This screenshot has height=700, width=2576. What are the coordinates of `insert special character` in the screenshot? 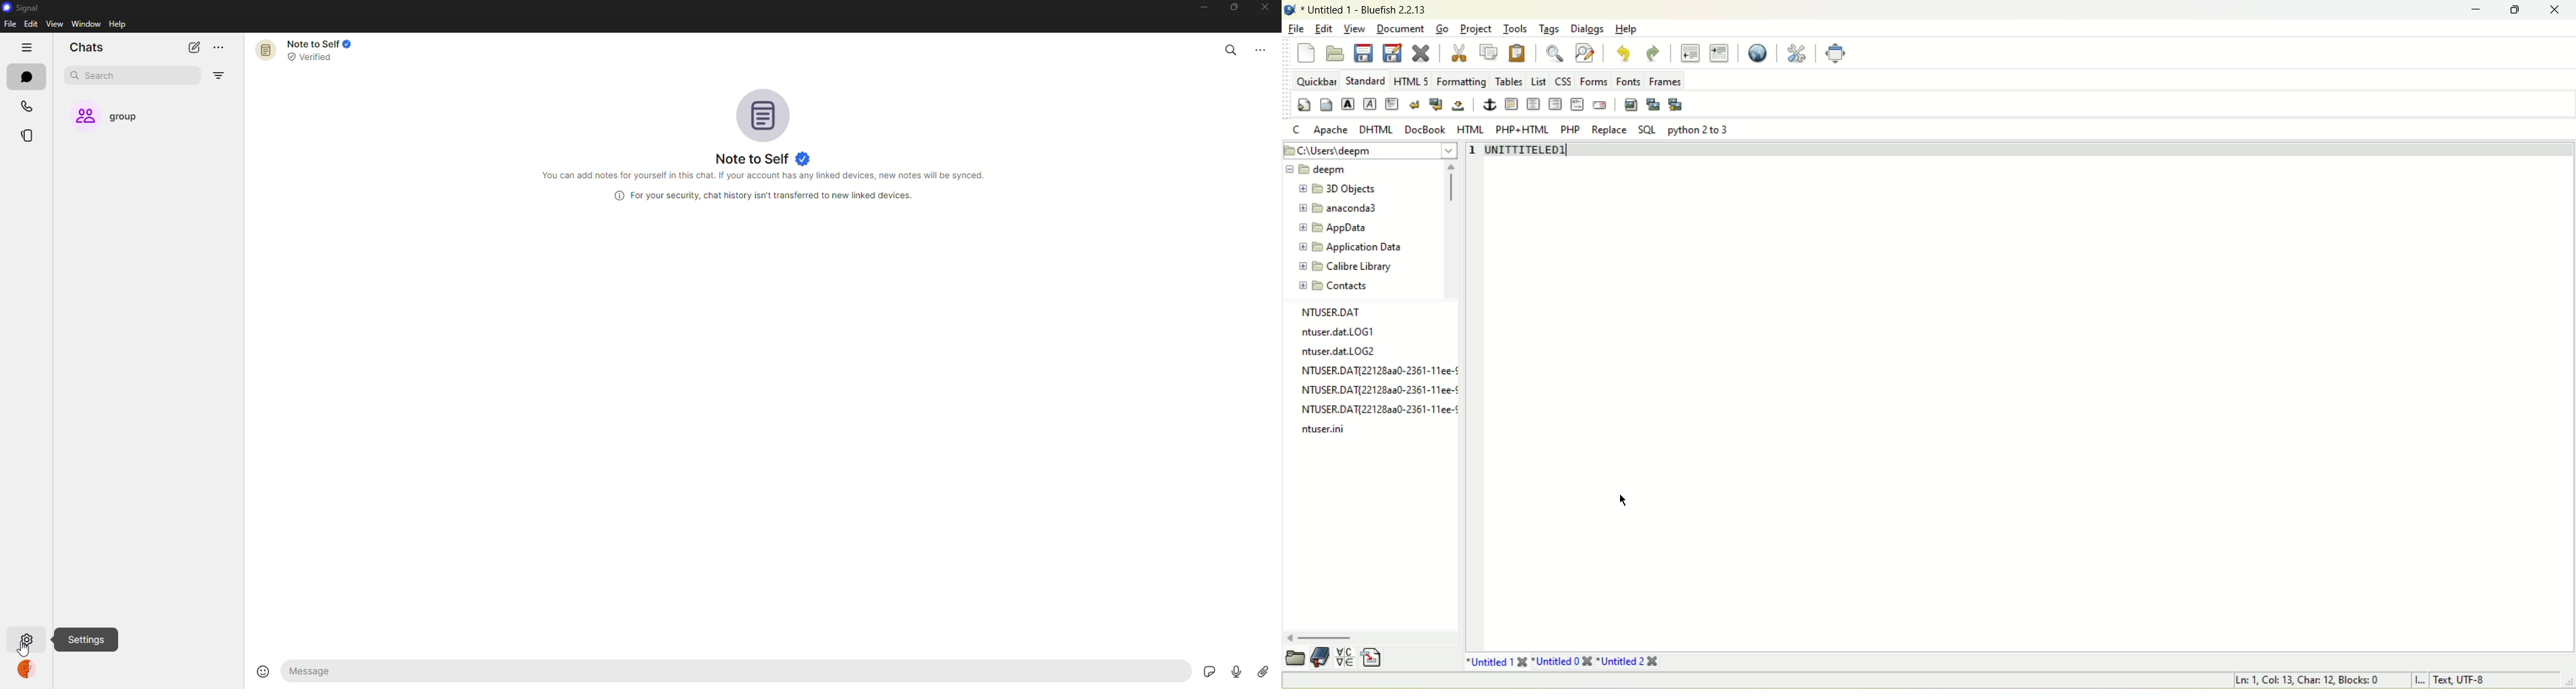 It's located at (1344, 658).